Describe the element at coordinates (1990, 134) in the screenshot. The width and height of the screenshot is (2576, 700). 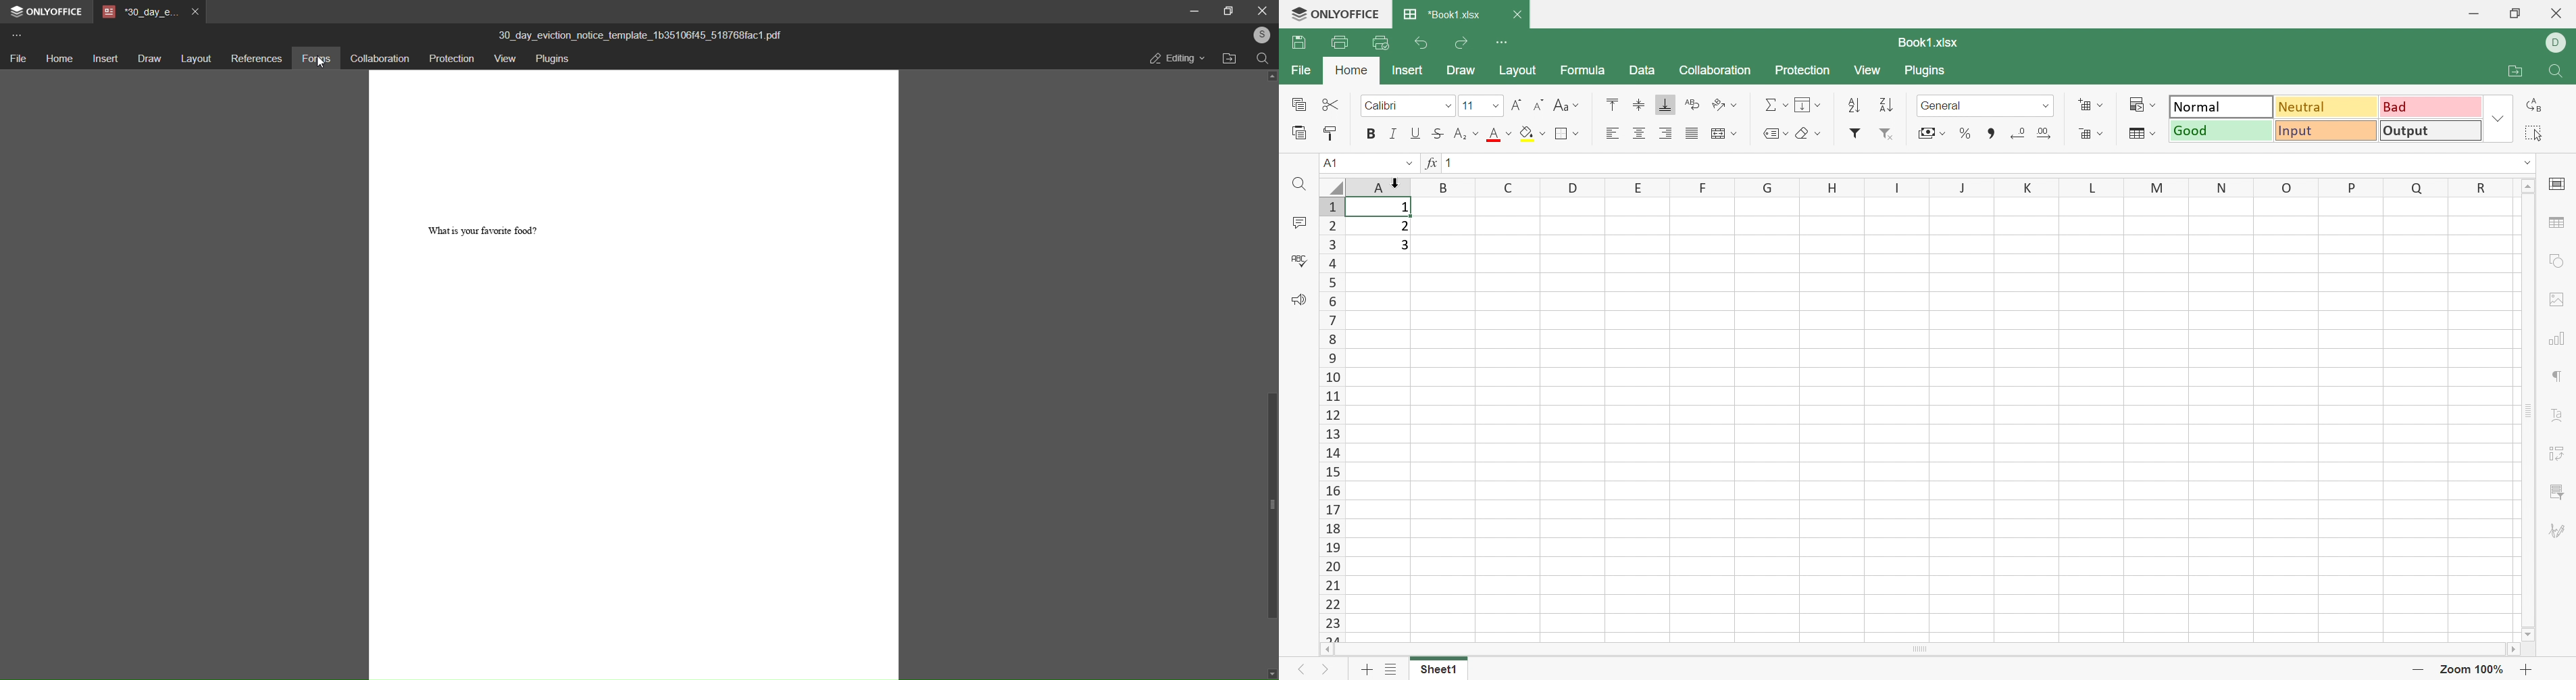
I see `Comma style` at that location.